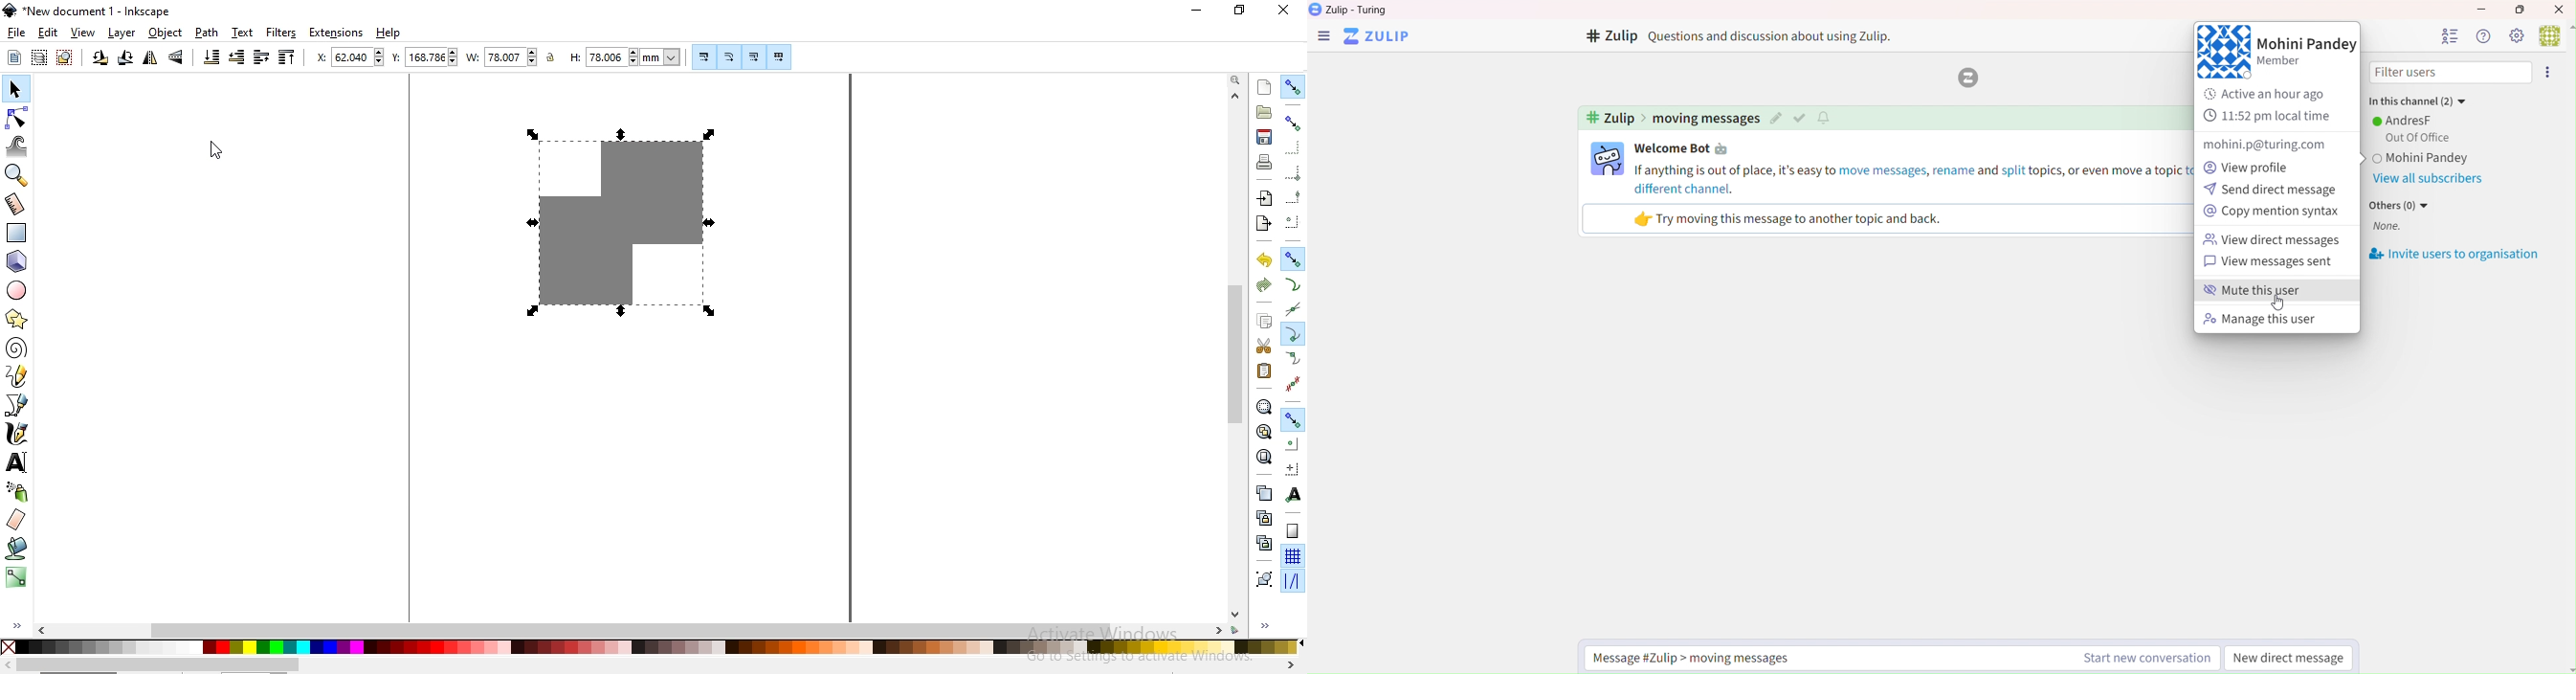 The height and width of the screenshot is (700, 2576). Describe the element at coordinates (2516, 35) in the screenshot. I see `Settings` at that location.